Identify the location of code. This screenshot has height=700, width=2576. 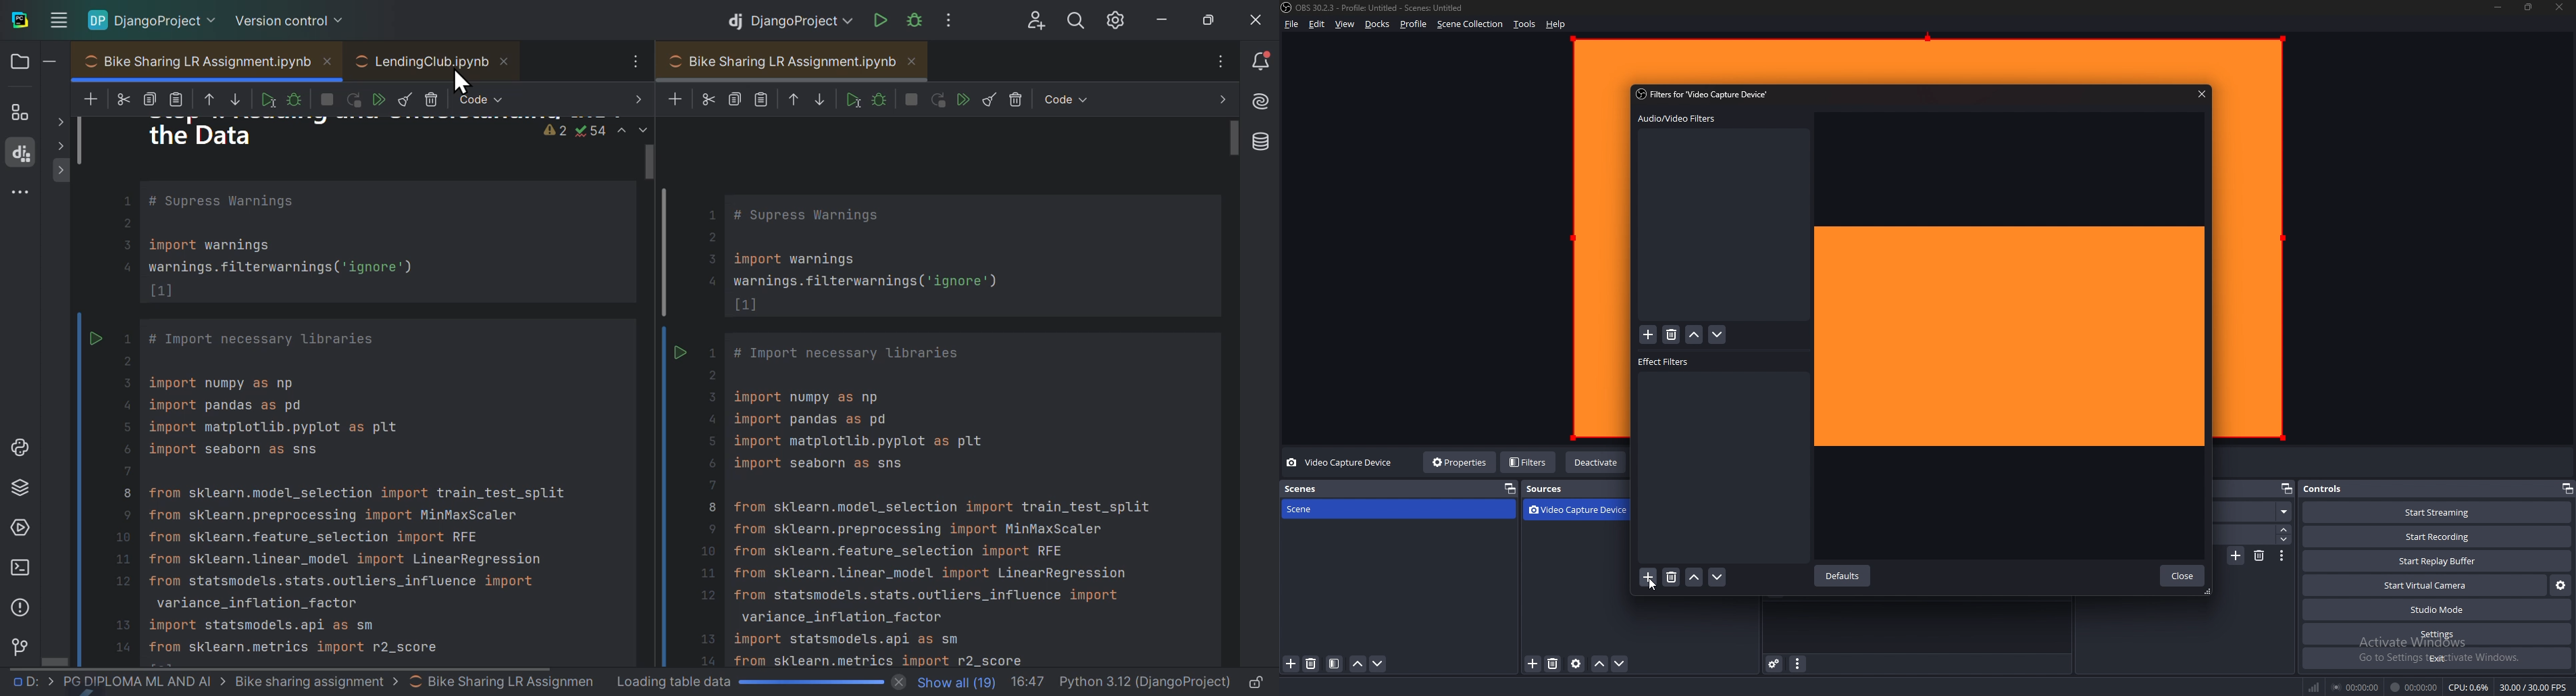
(1065, 99).